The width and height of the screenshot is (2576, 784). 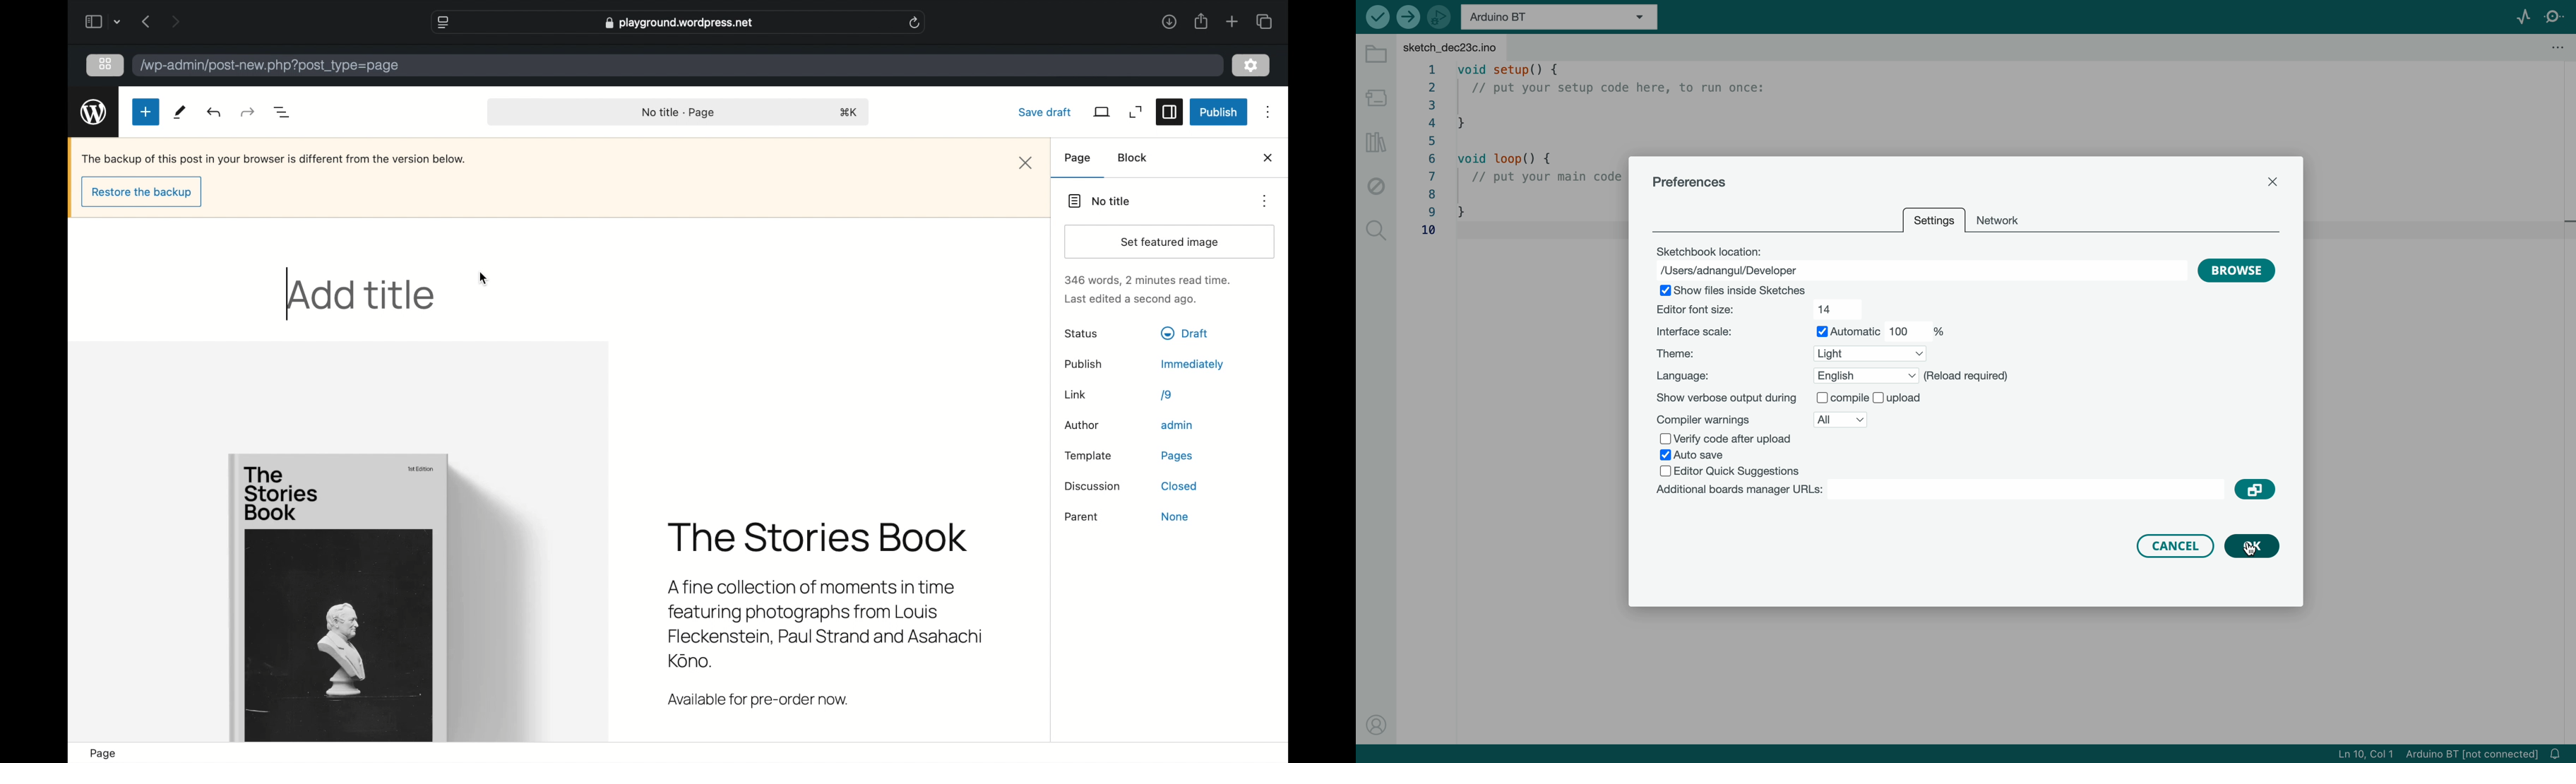 What do you see at coordinates (1888, 376) in the screenshot?
I see `language` at bounding box center [1888, 376].